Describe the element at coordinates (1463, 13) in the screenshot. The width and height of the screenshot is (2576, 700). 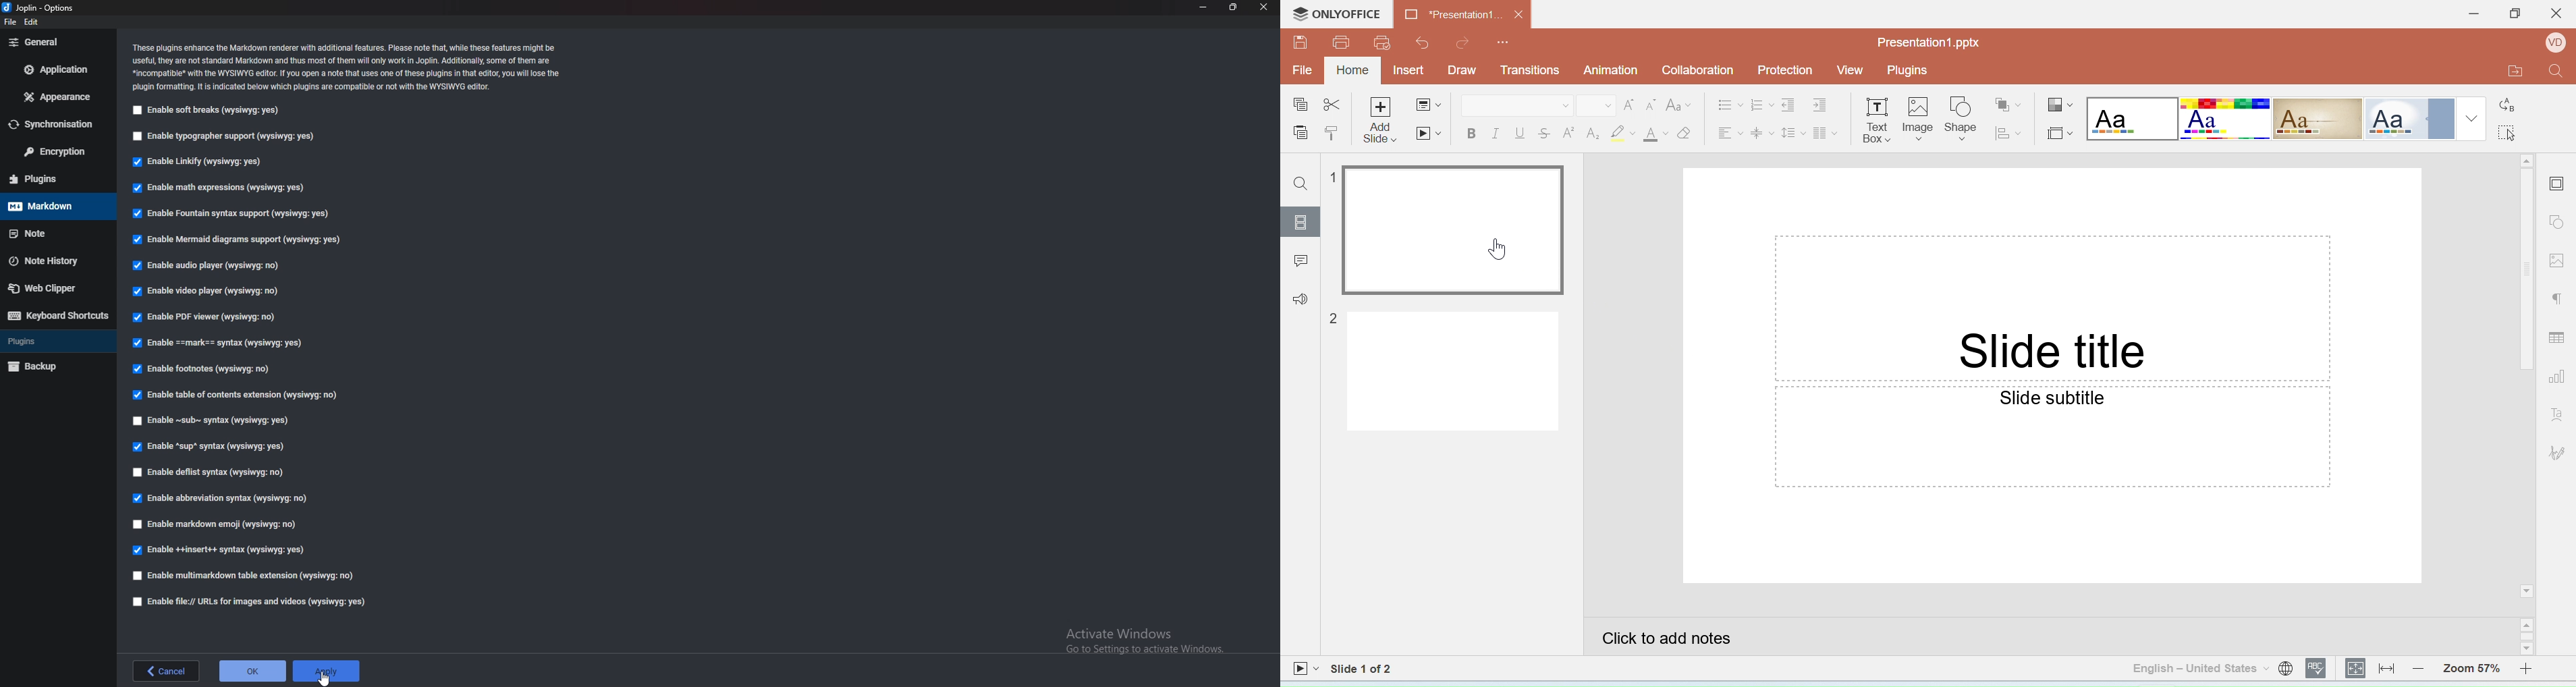
I see `Document name` at that location.